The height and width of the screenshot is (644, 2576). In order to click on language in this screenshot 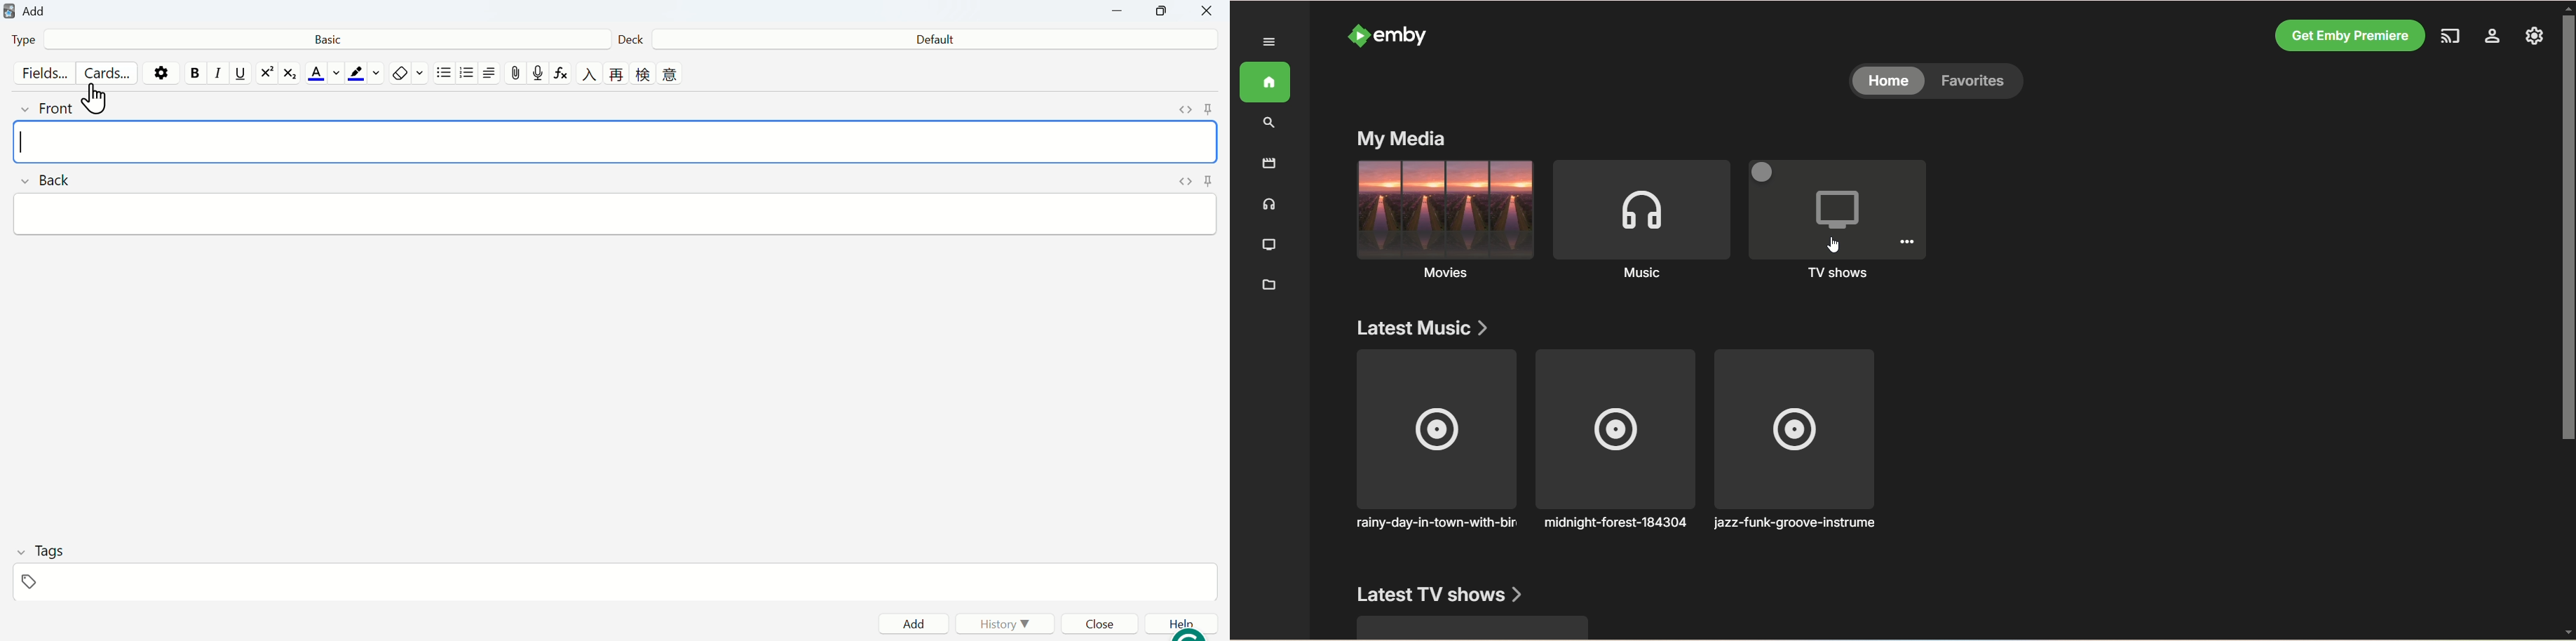, I will do `click(588, 73)`.